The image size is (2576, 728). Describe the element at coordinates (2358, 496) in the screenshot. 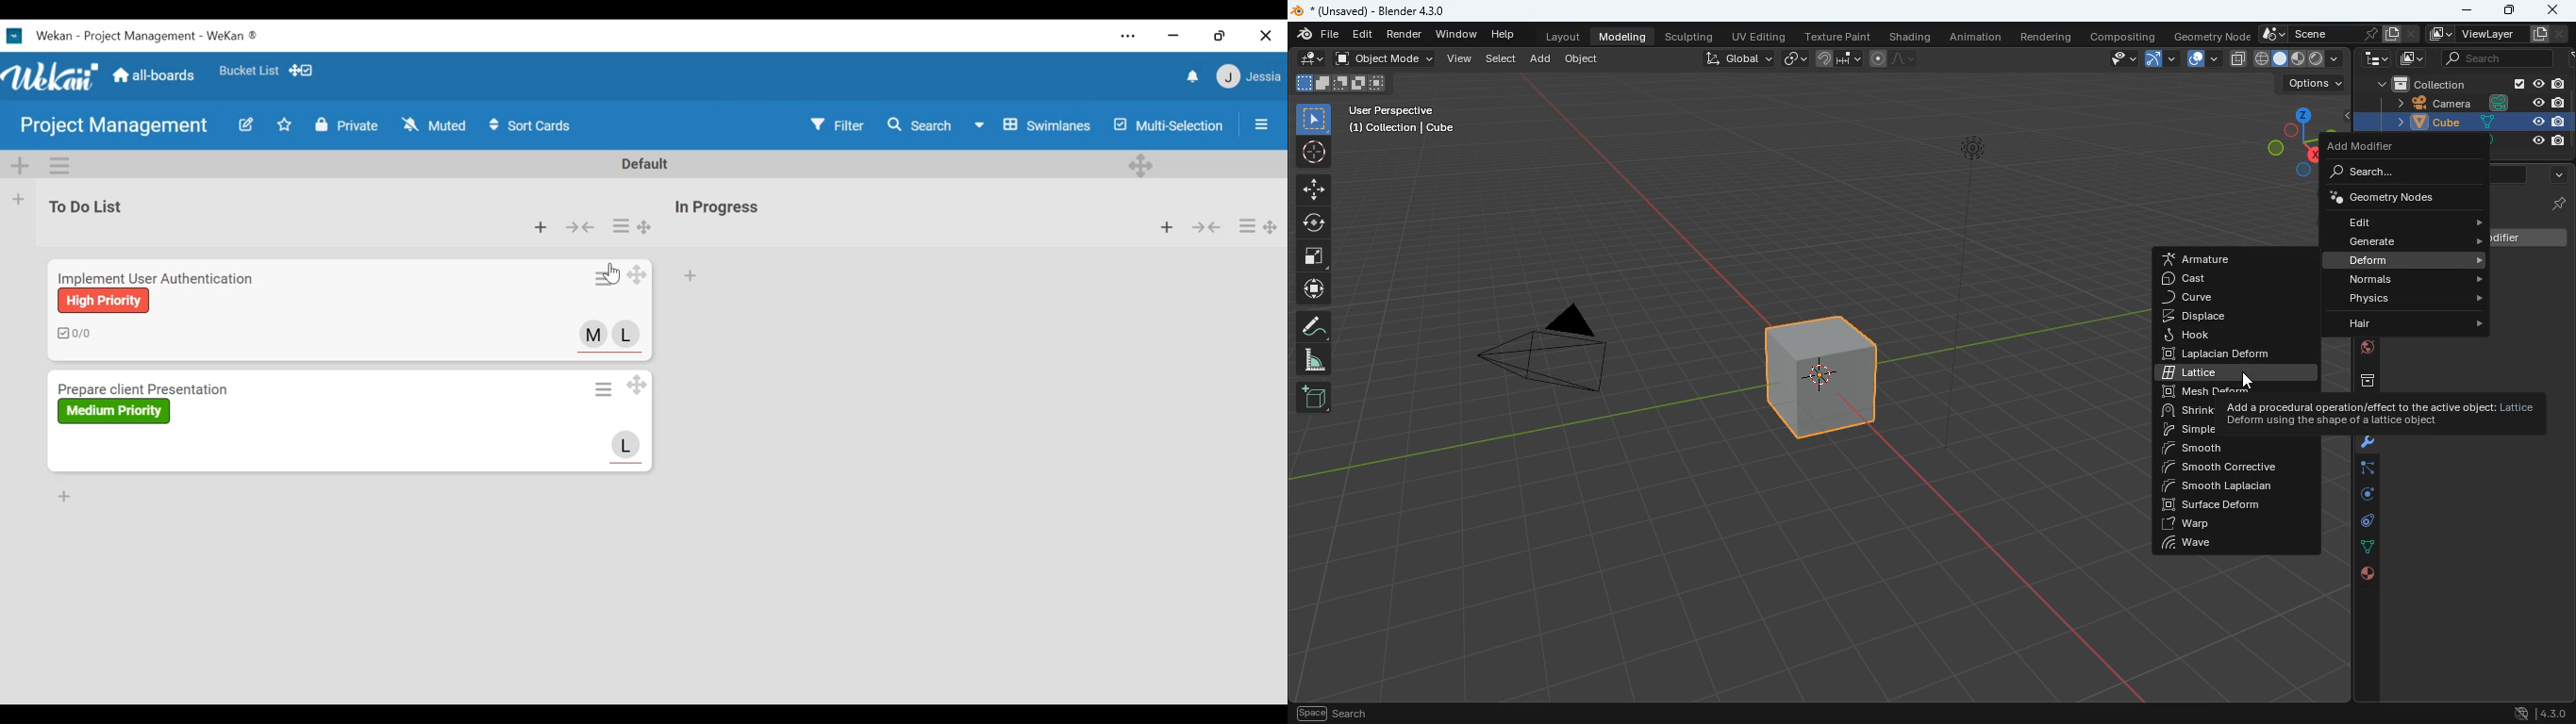

I see `rotation` at that location.